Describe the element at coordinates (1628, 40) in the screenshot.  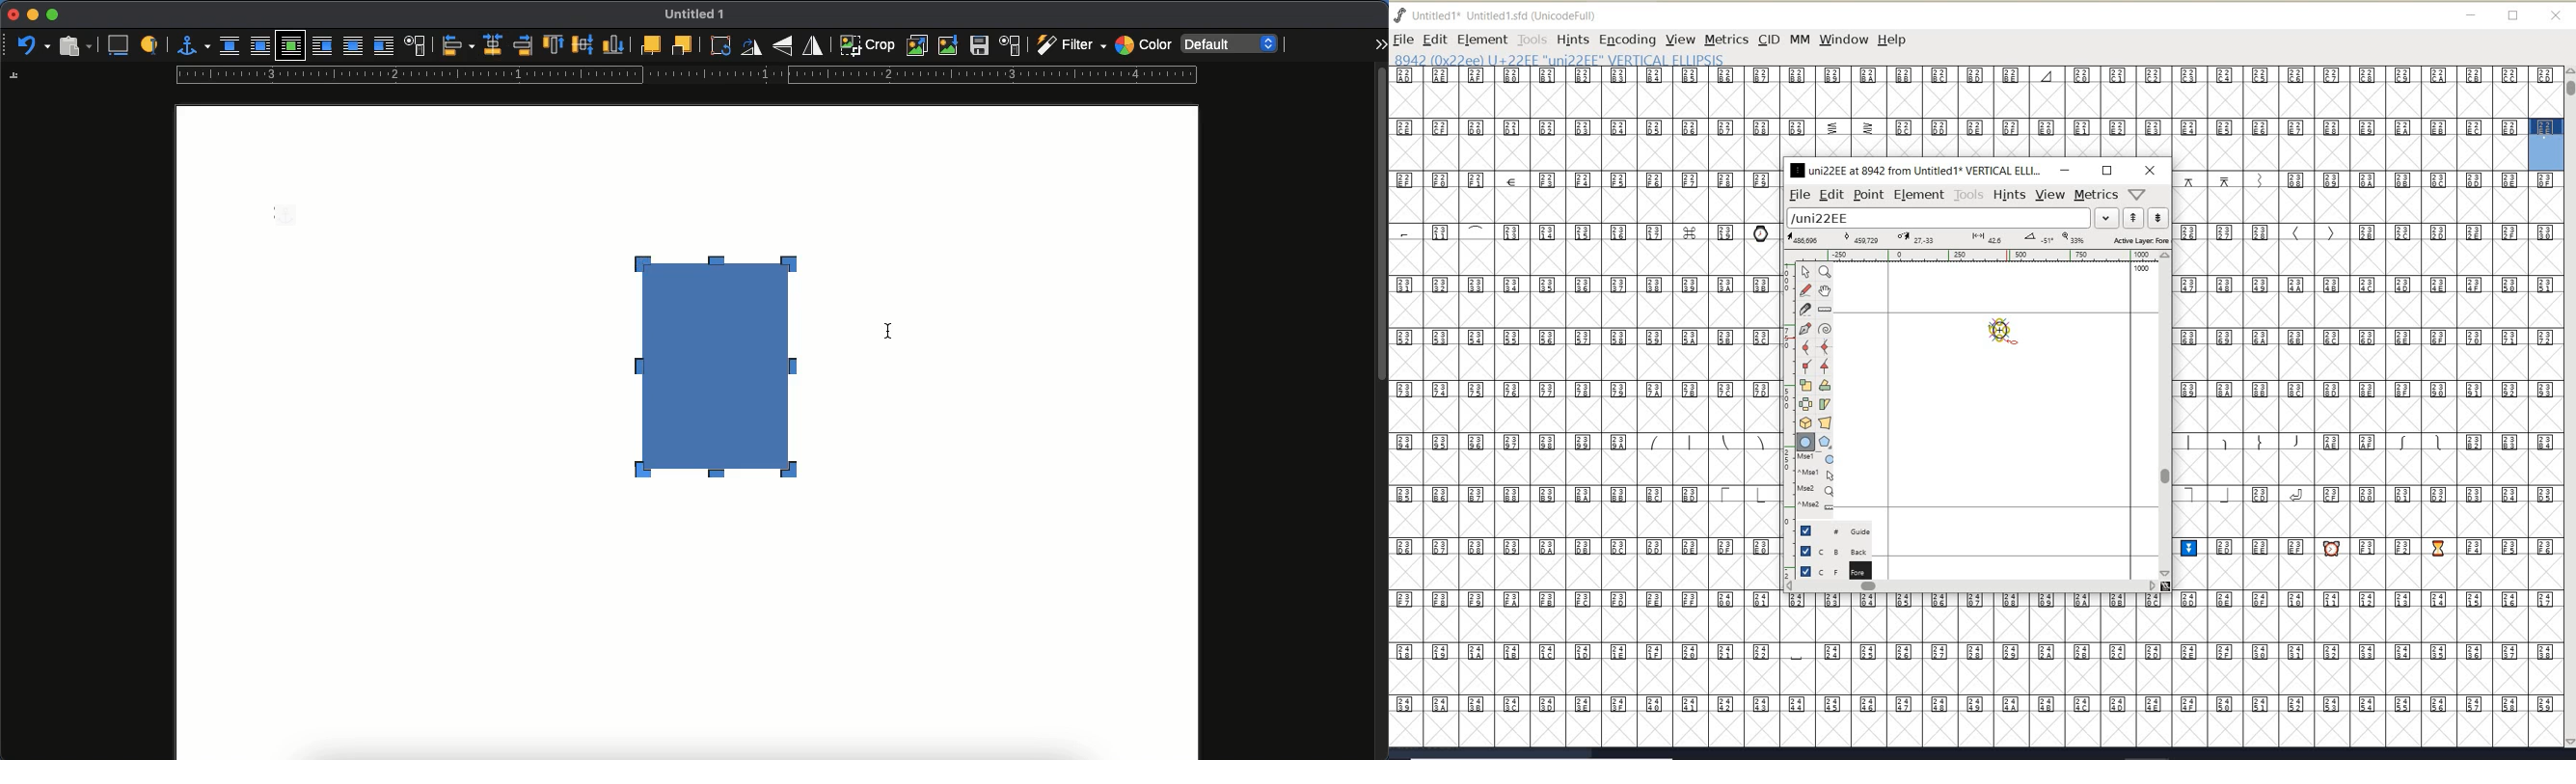
I see `ENCODING` at that location.